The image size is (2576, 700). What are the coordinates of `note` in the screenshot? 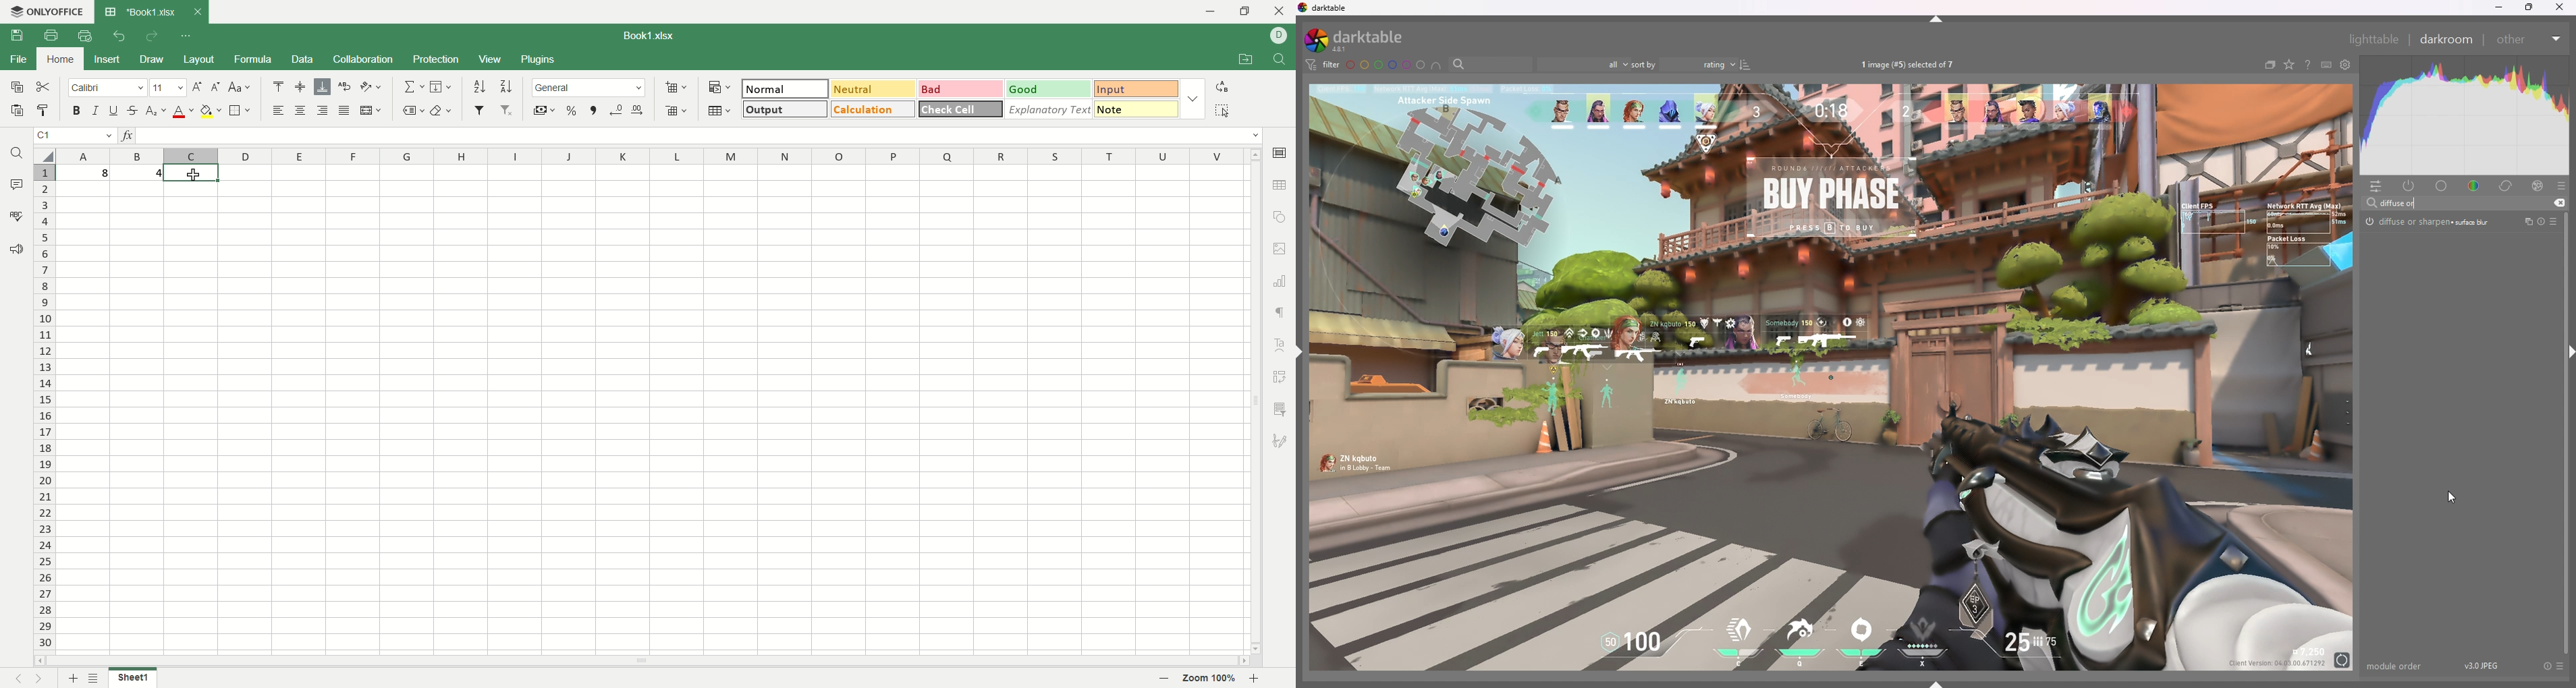 It's located at (1136, 109).